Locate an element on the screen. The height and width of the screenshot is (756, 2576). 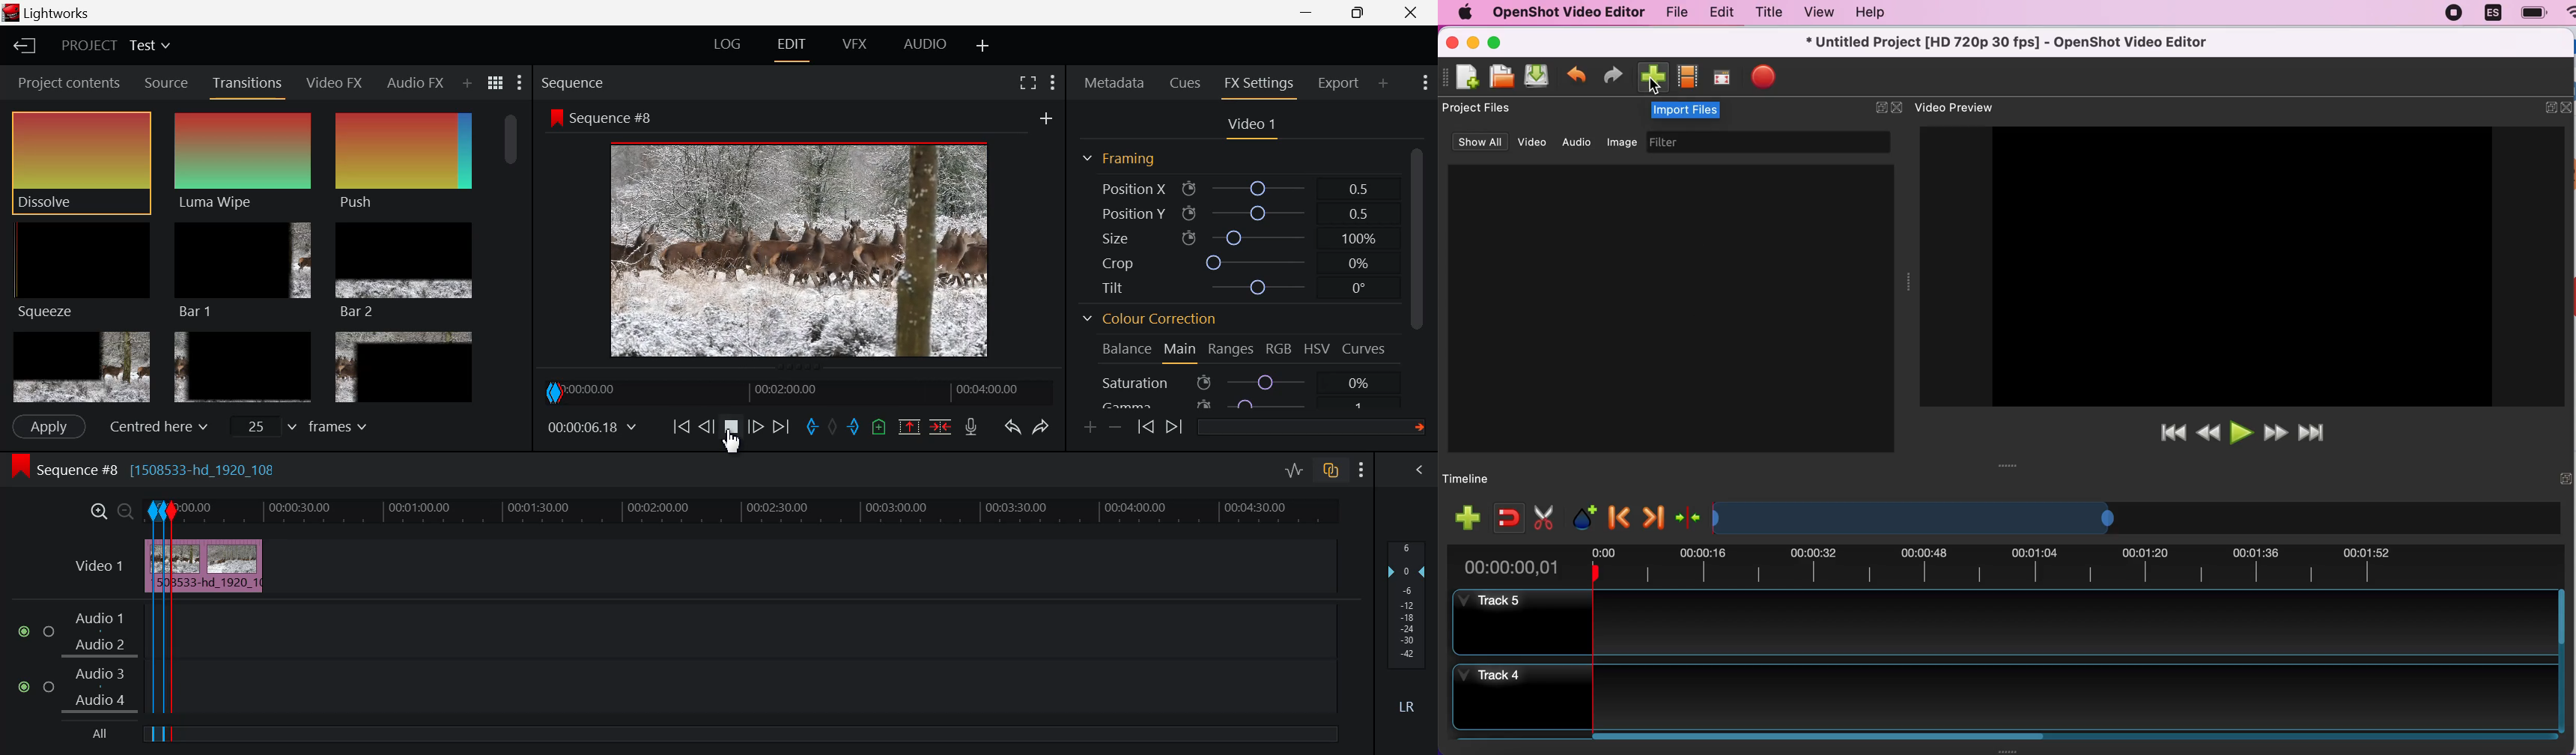
openshot video editor is located at coordinates (1565, 13).